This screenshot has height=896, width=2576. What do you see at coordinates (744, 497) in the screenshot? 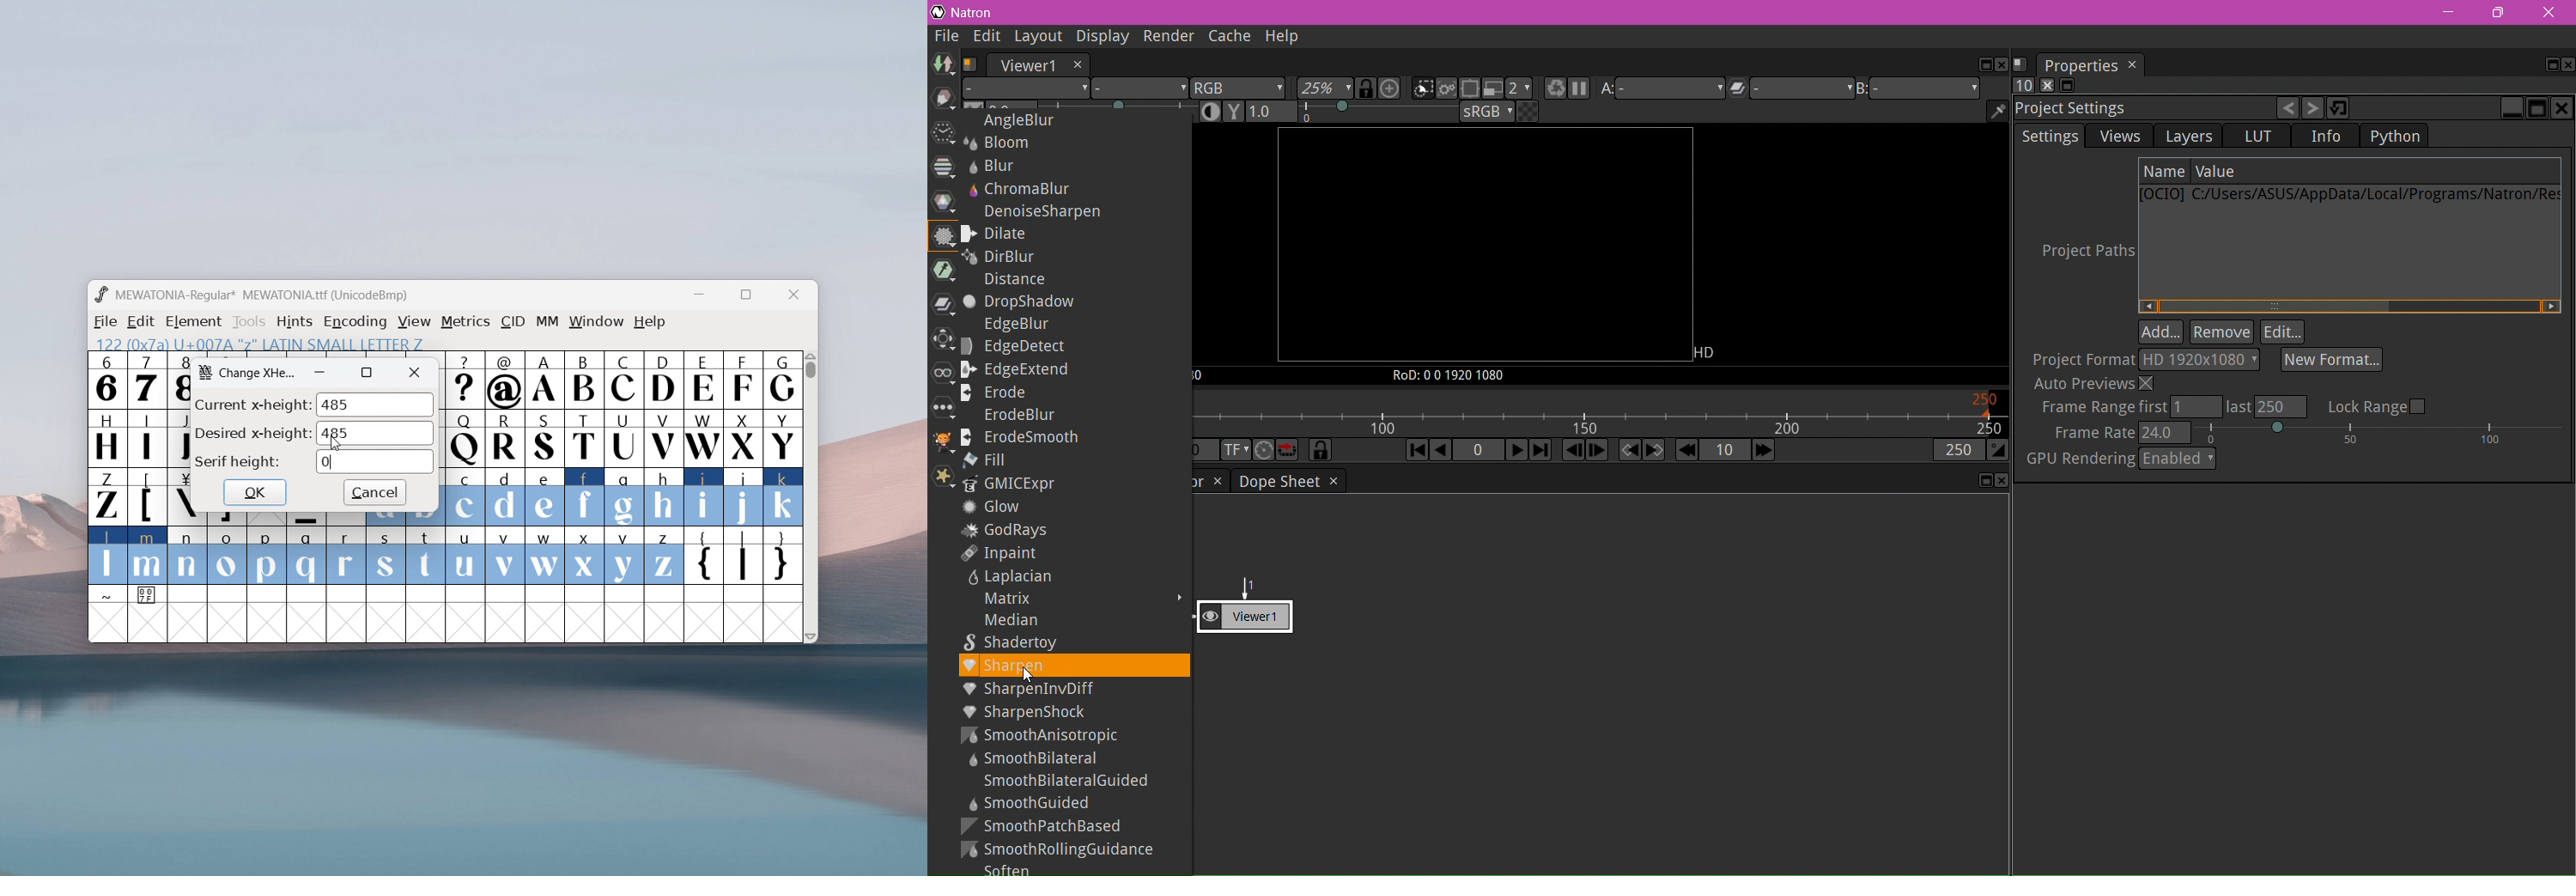
I see `j` at bounding box center [744, 497].